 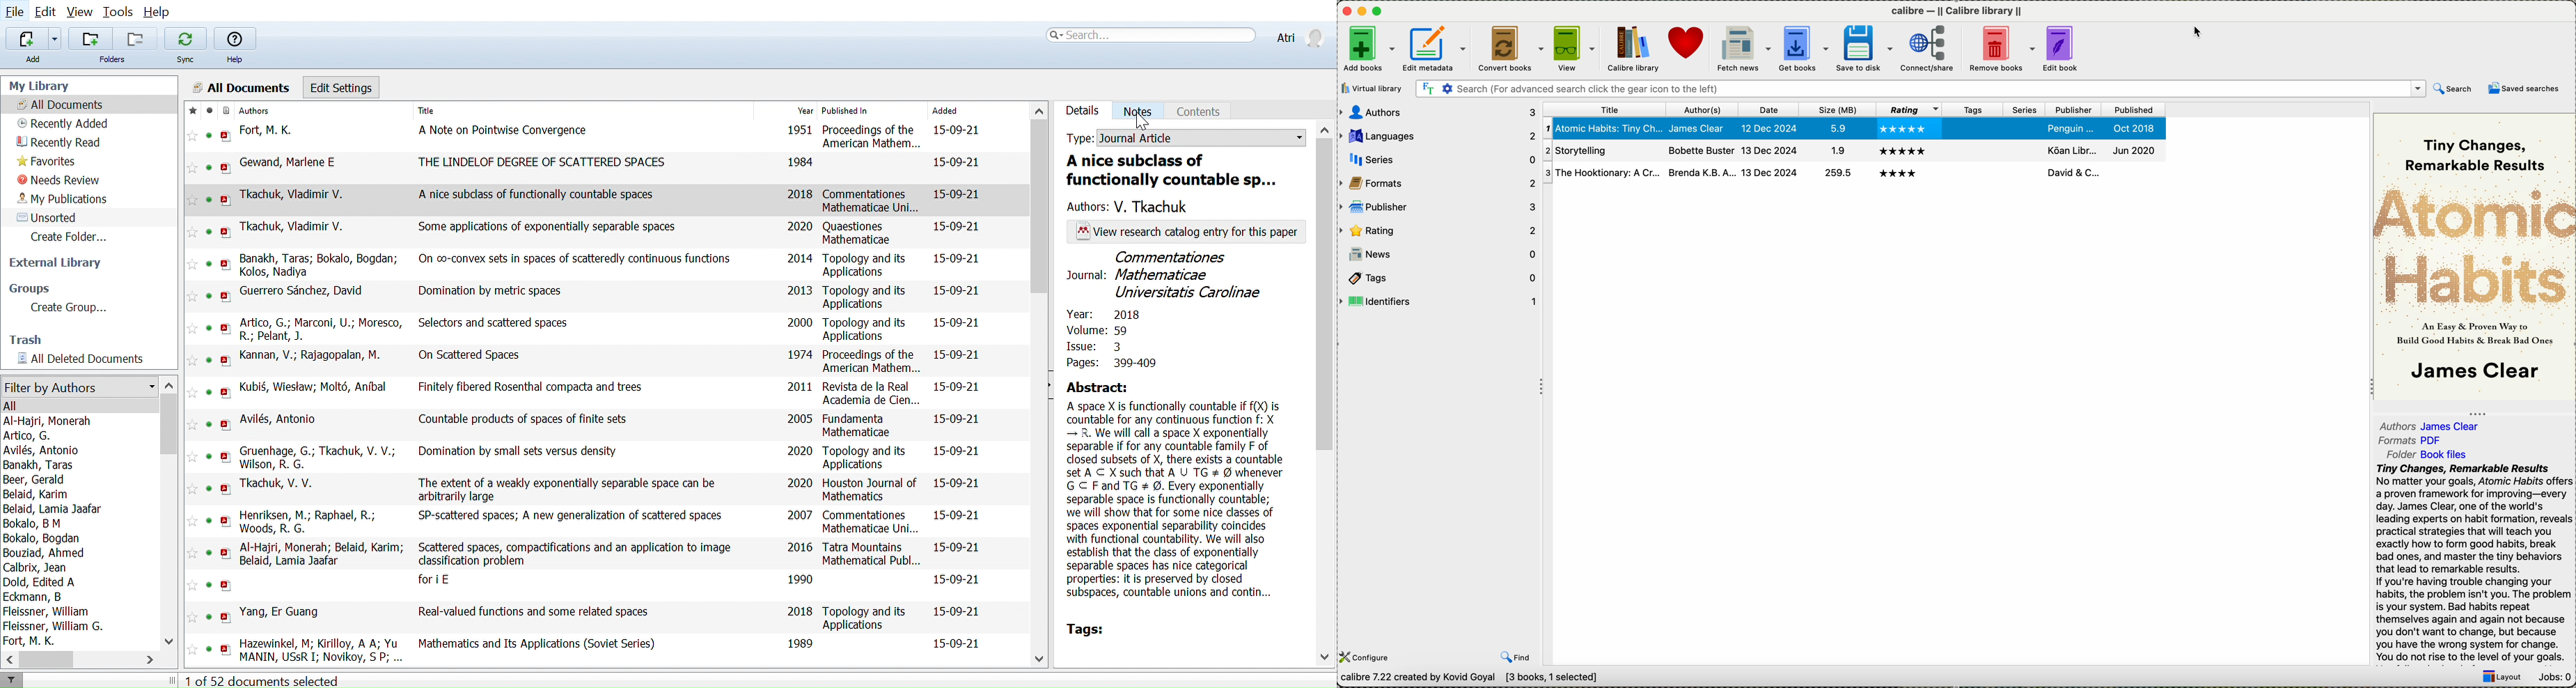 I want to click on oct 2018, so click(x=2137, y=128).